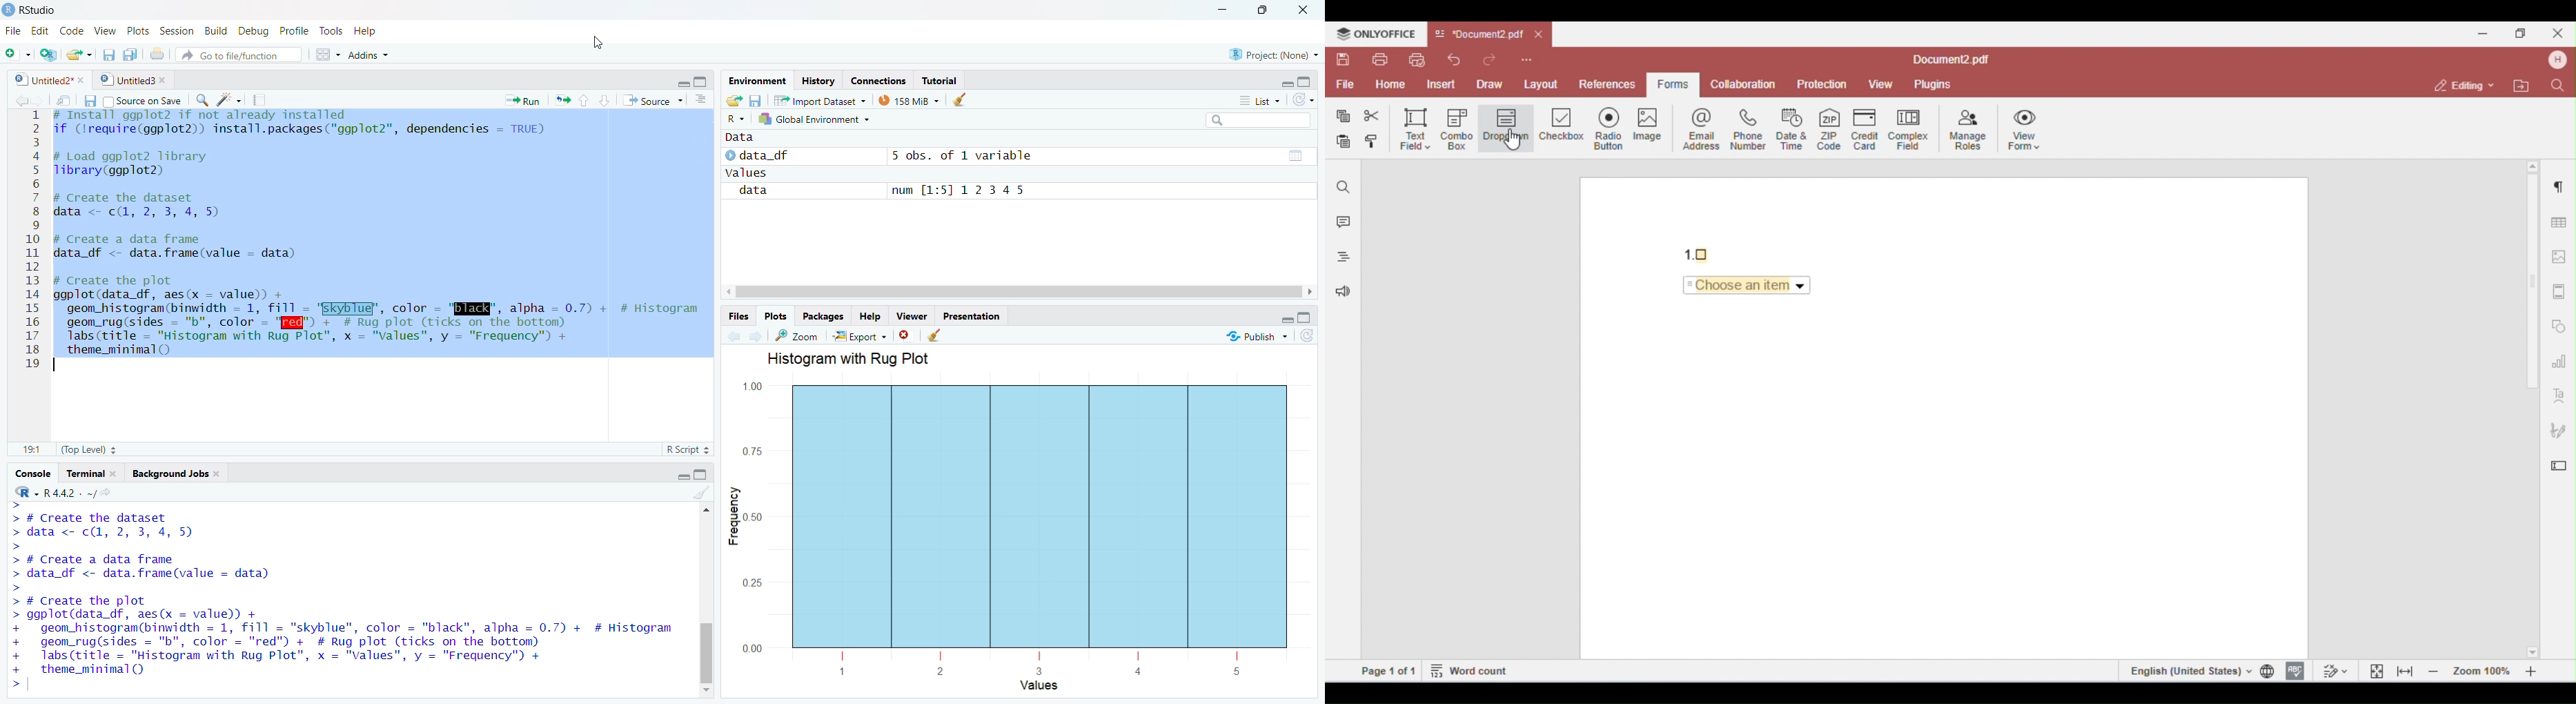 This screenshot has height=728, width=2576. I want to click on & Project: (None) ~, so click(1272, 51).